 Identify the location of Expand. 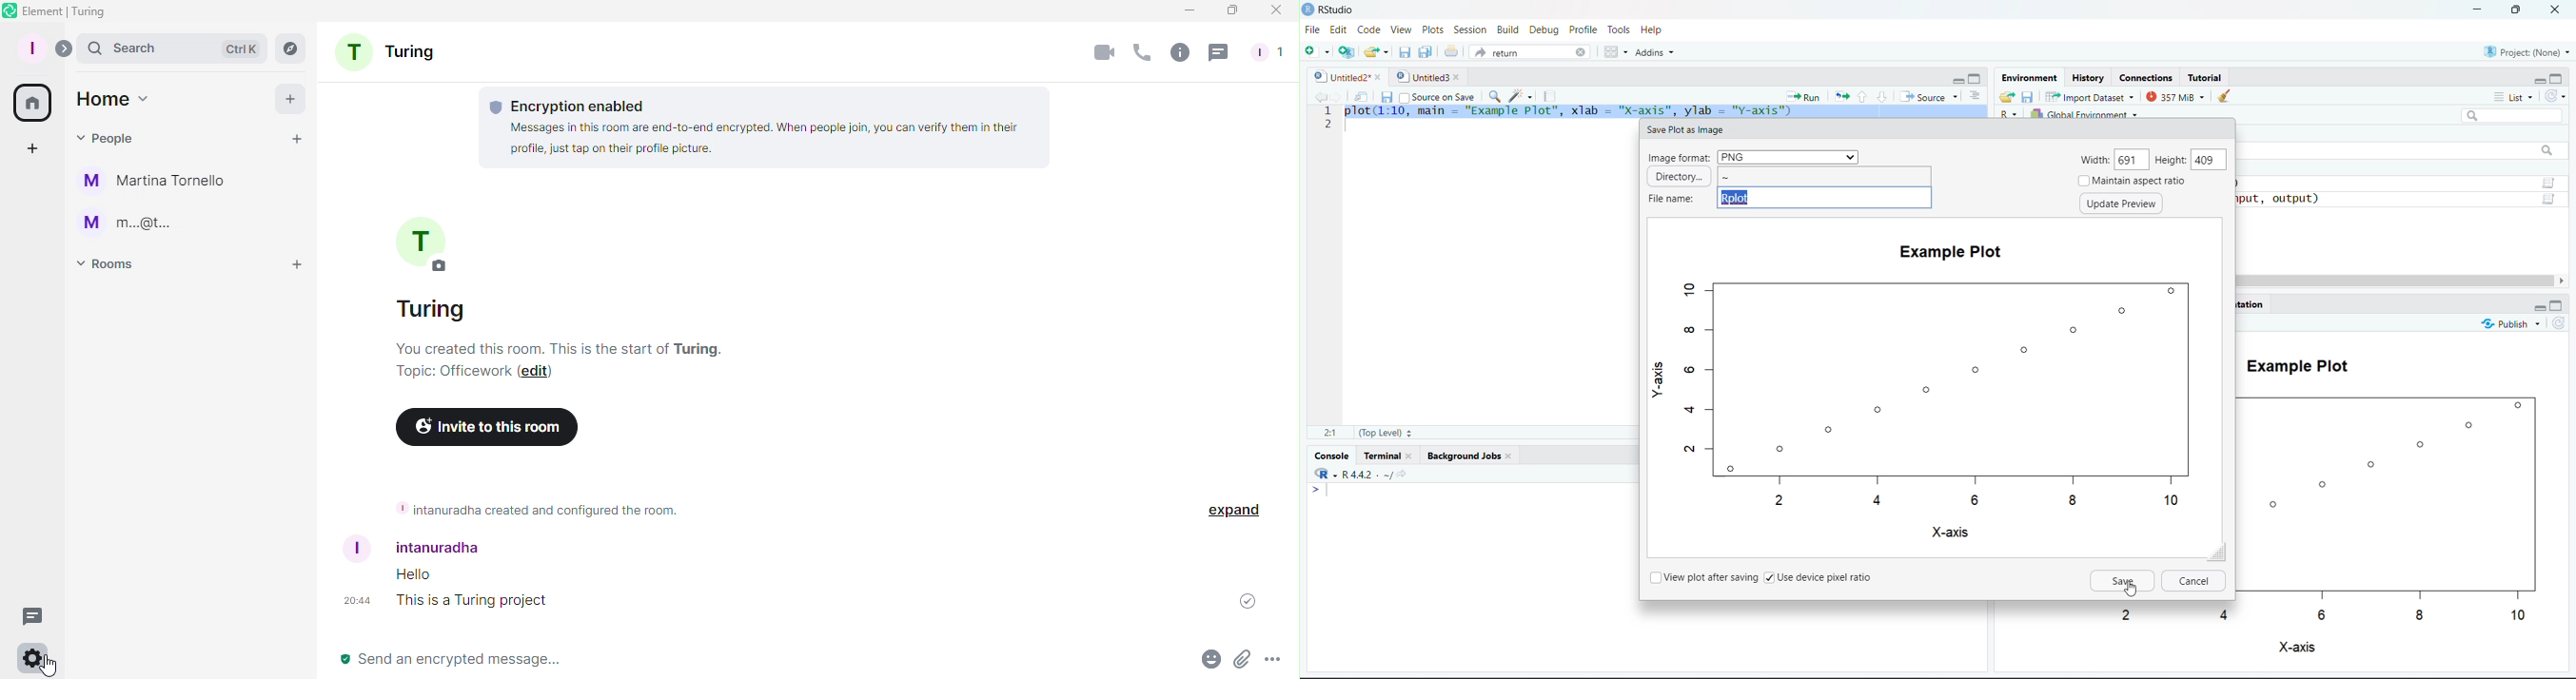
(1235, 511).